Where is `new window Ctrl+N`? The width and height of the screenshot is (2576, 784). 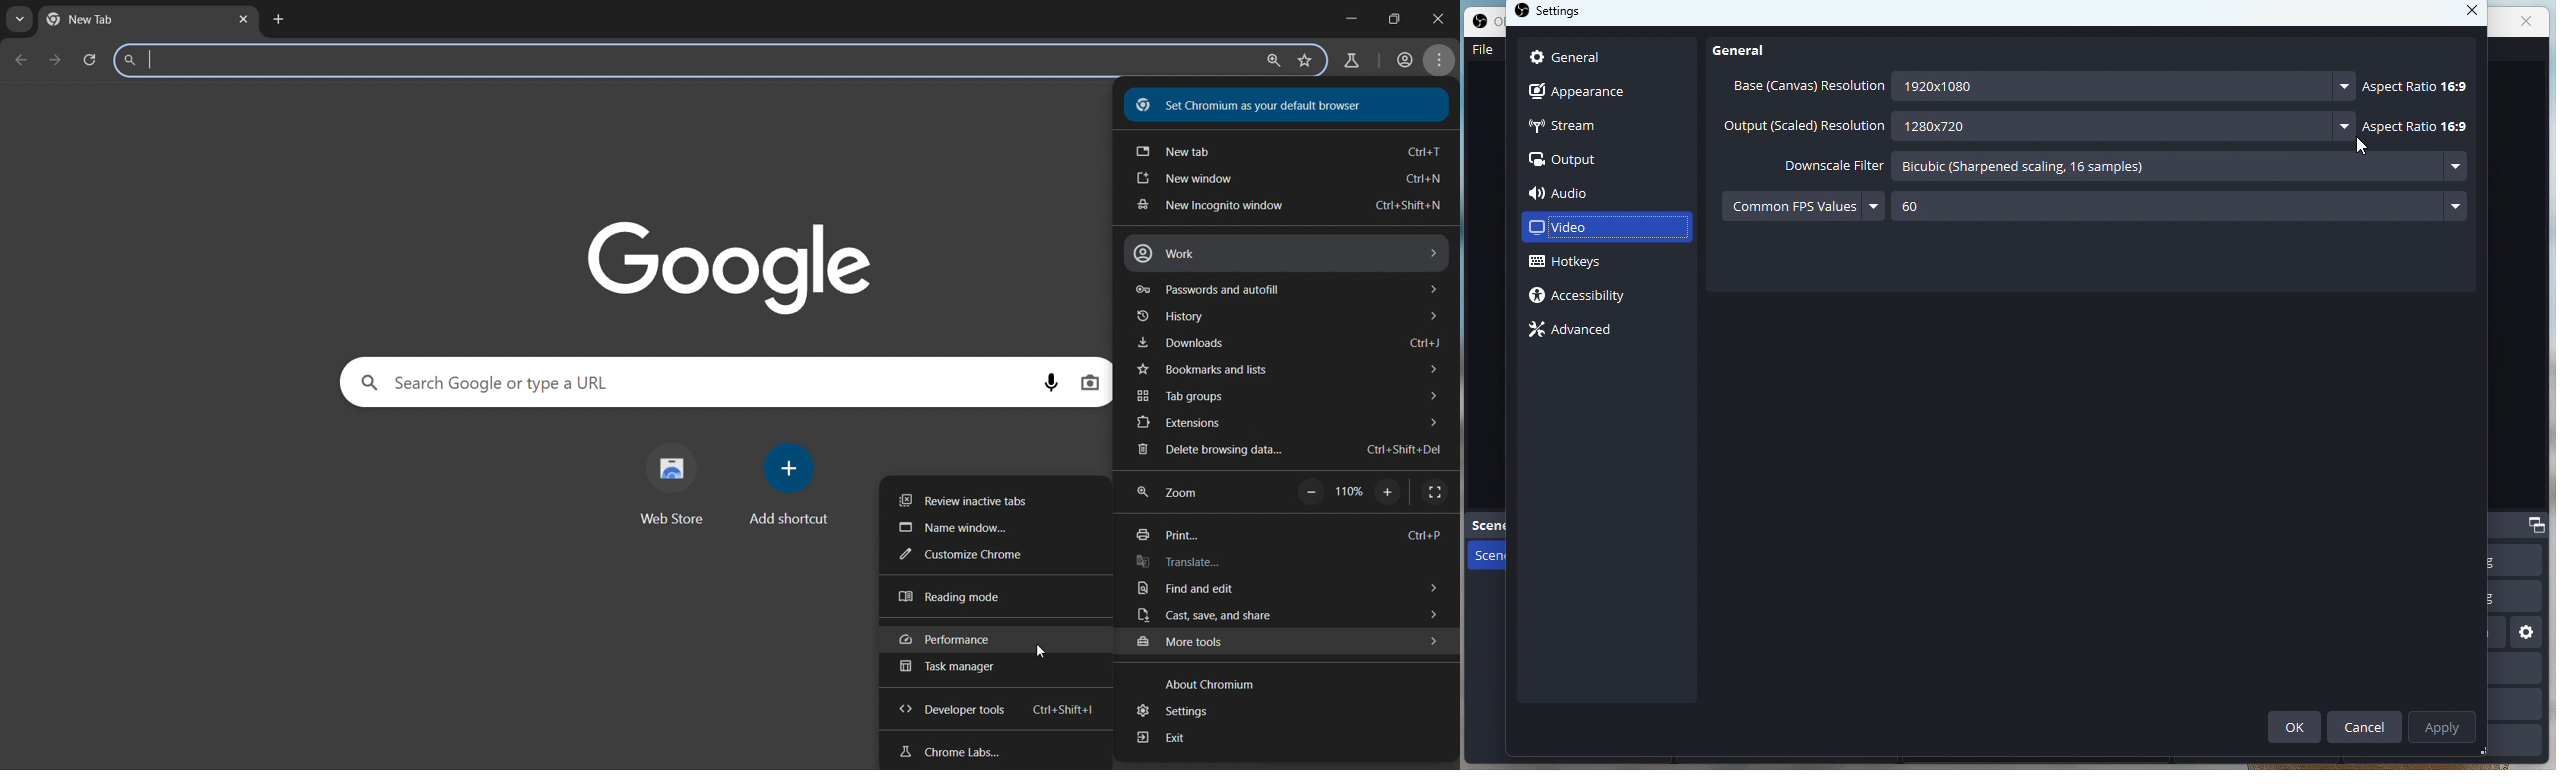 new window Ctrl+N is located at coordinates (1286, 180).